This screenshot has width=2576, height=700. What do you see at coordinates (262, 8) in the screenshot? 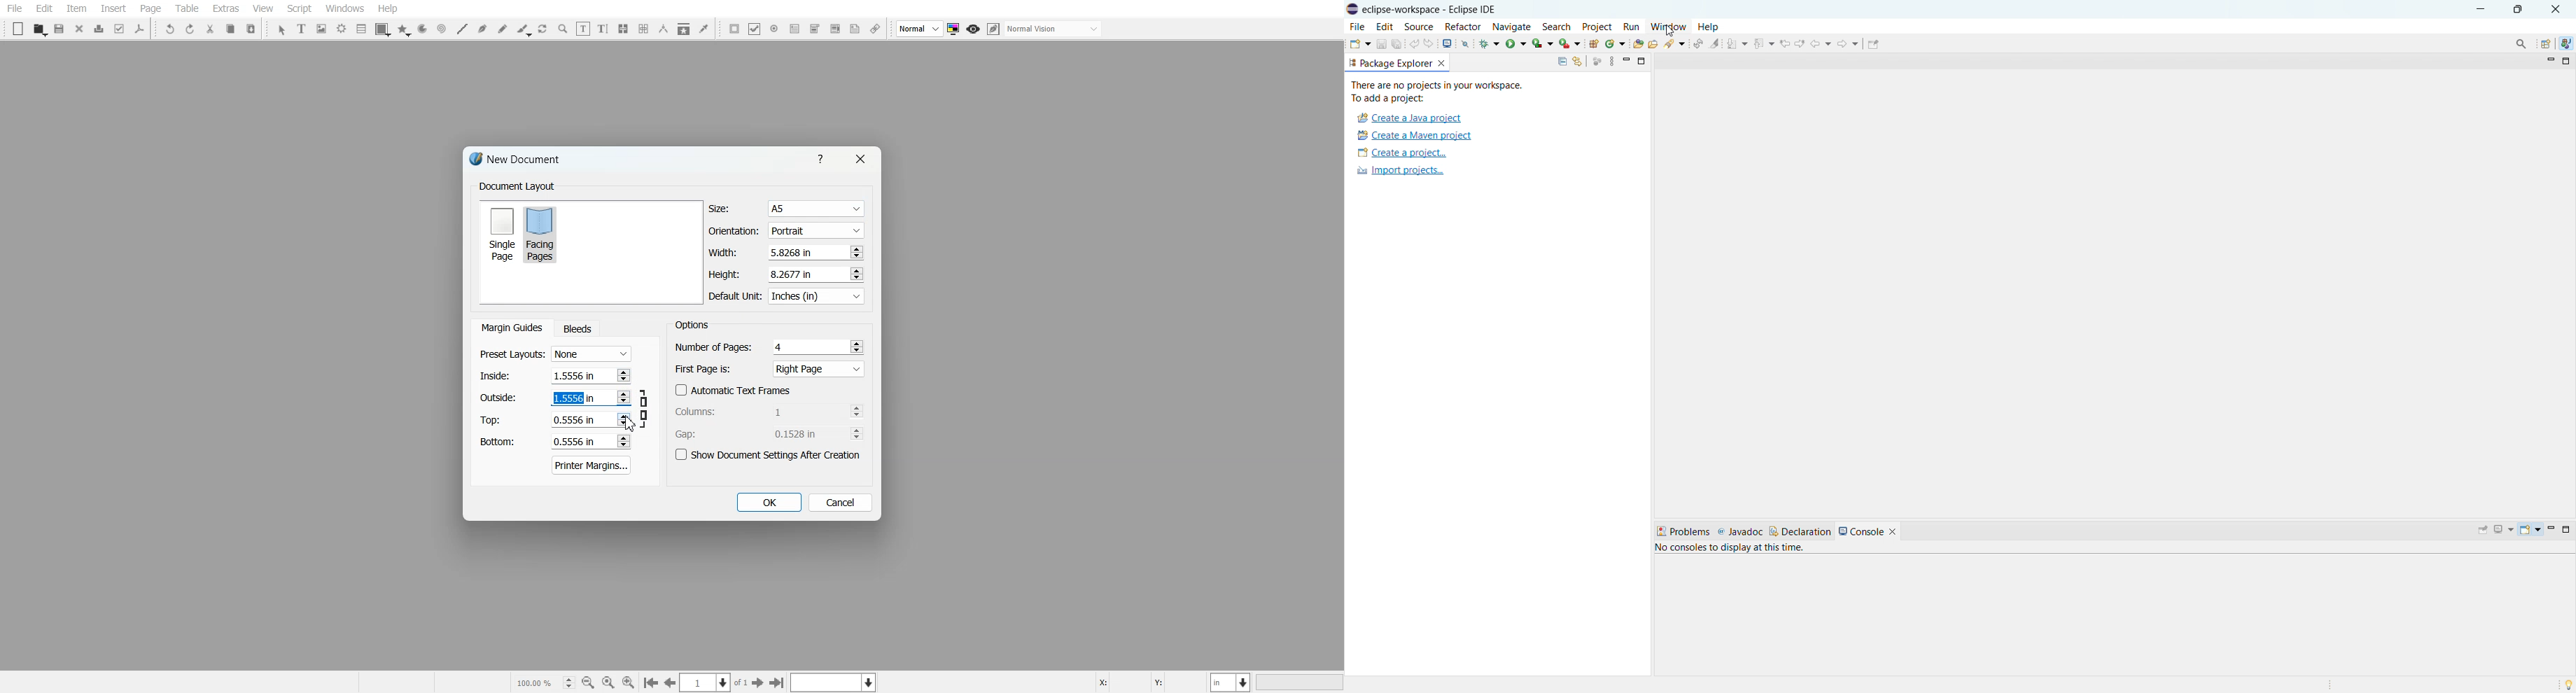
I see `View` at bounding box center [262, 8].